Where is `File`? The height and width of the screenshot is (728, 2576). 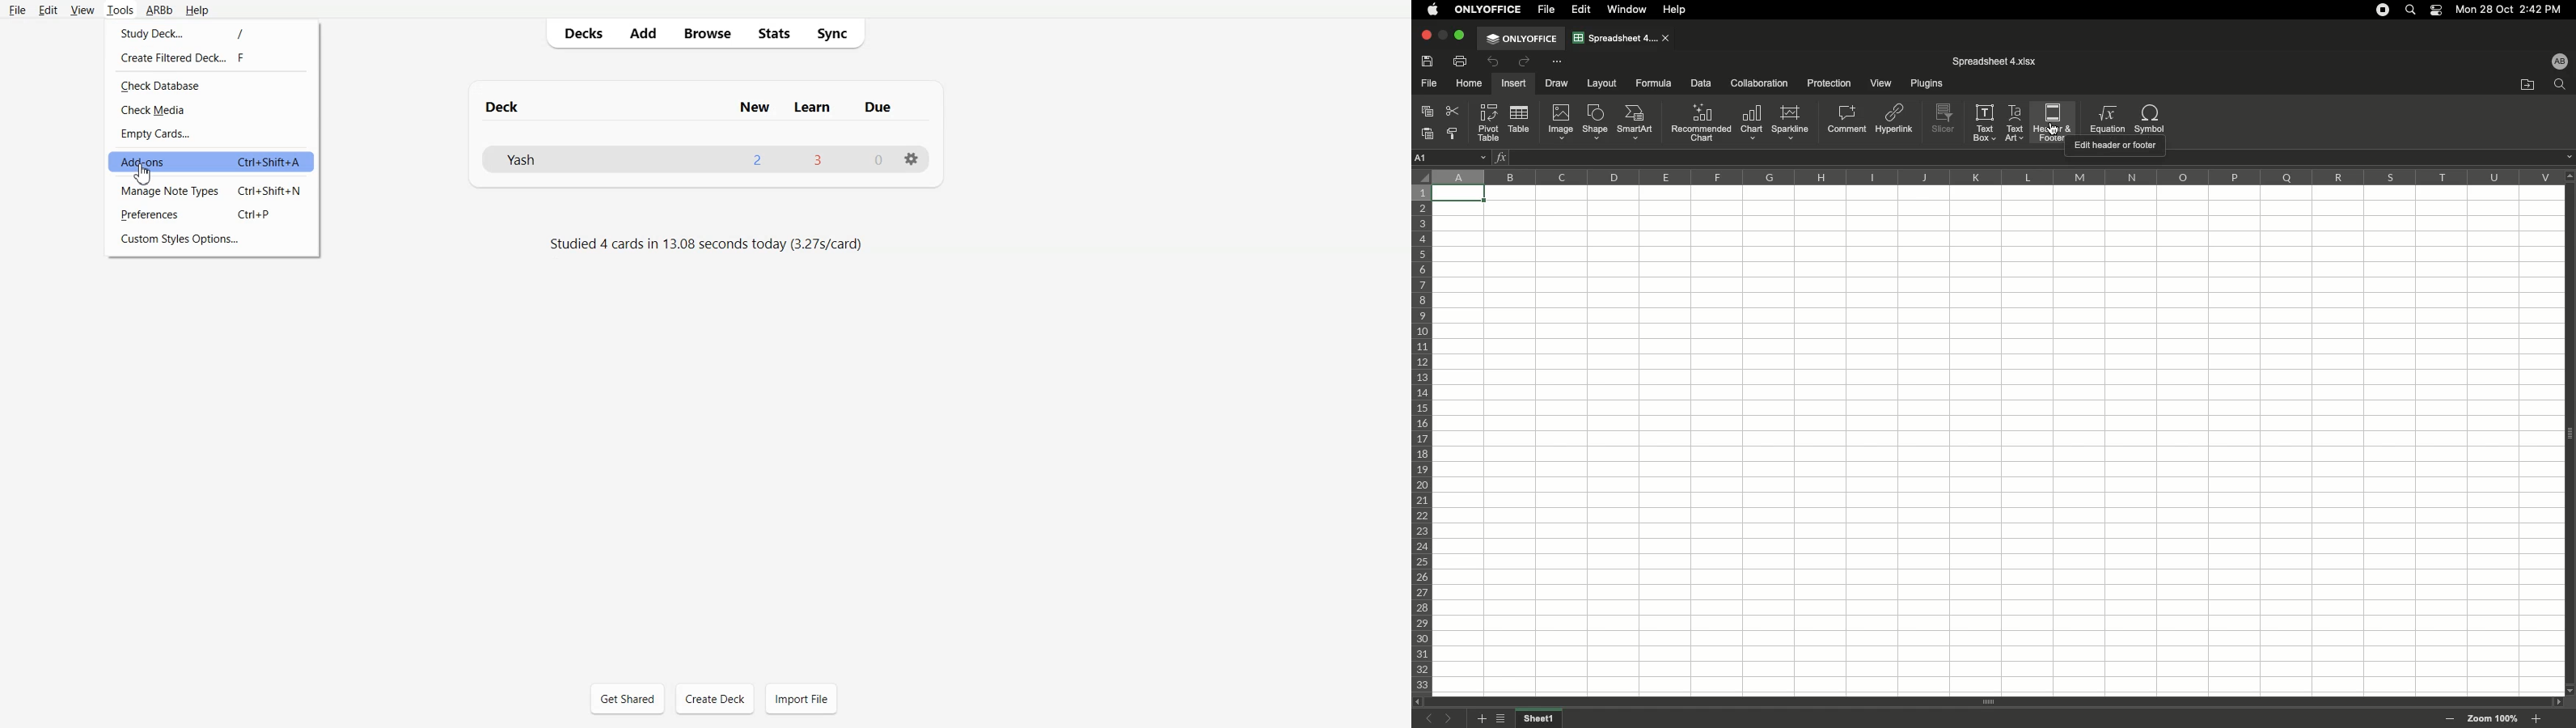
File is located at coordinates (1430, 84).